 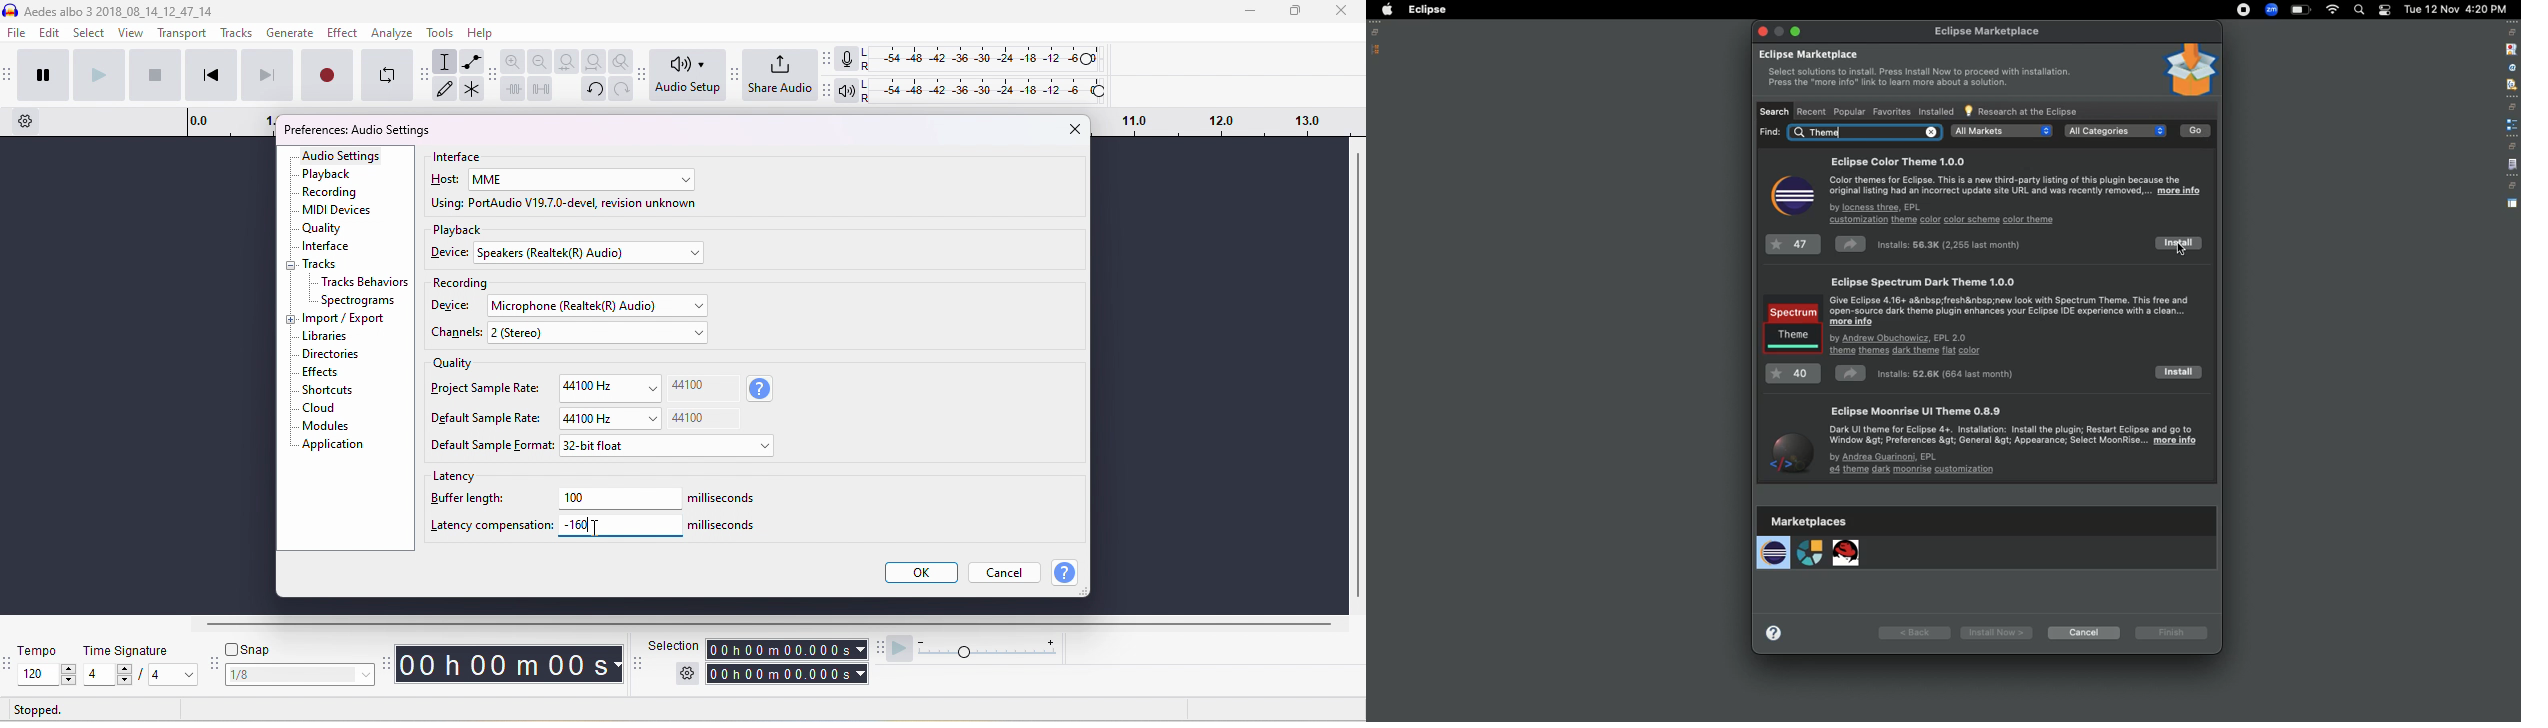 What do you see at coordinates (2115, 131) in the screenshot?
I see `all categories` at bounding box center [2115, 131].